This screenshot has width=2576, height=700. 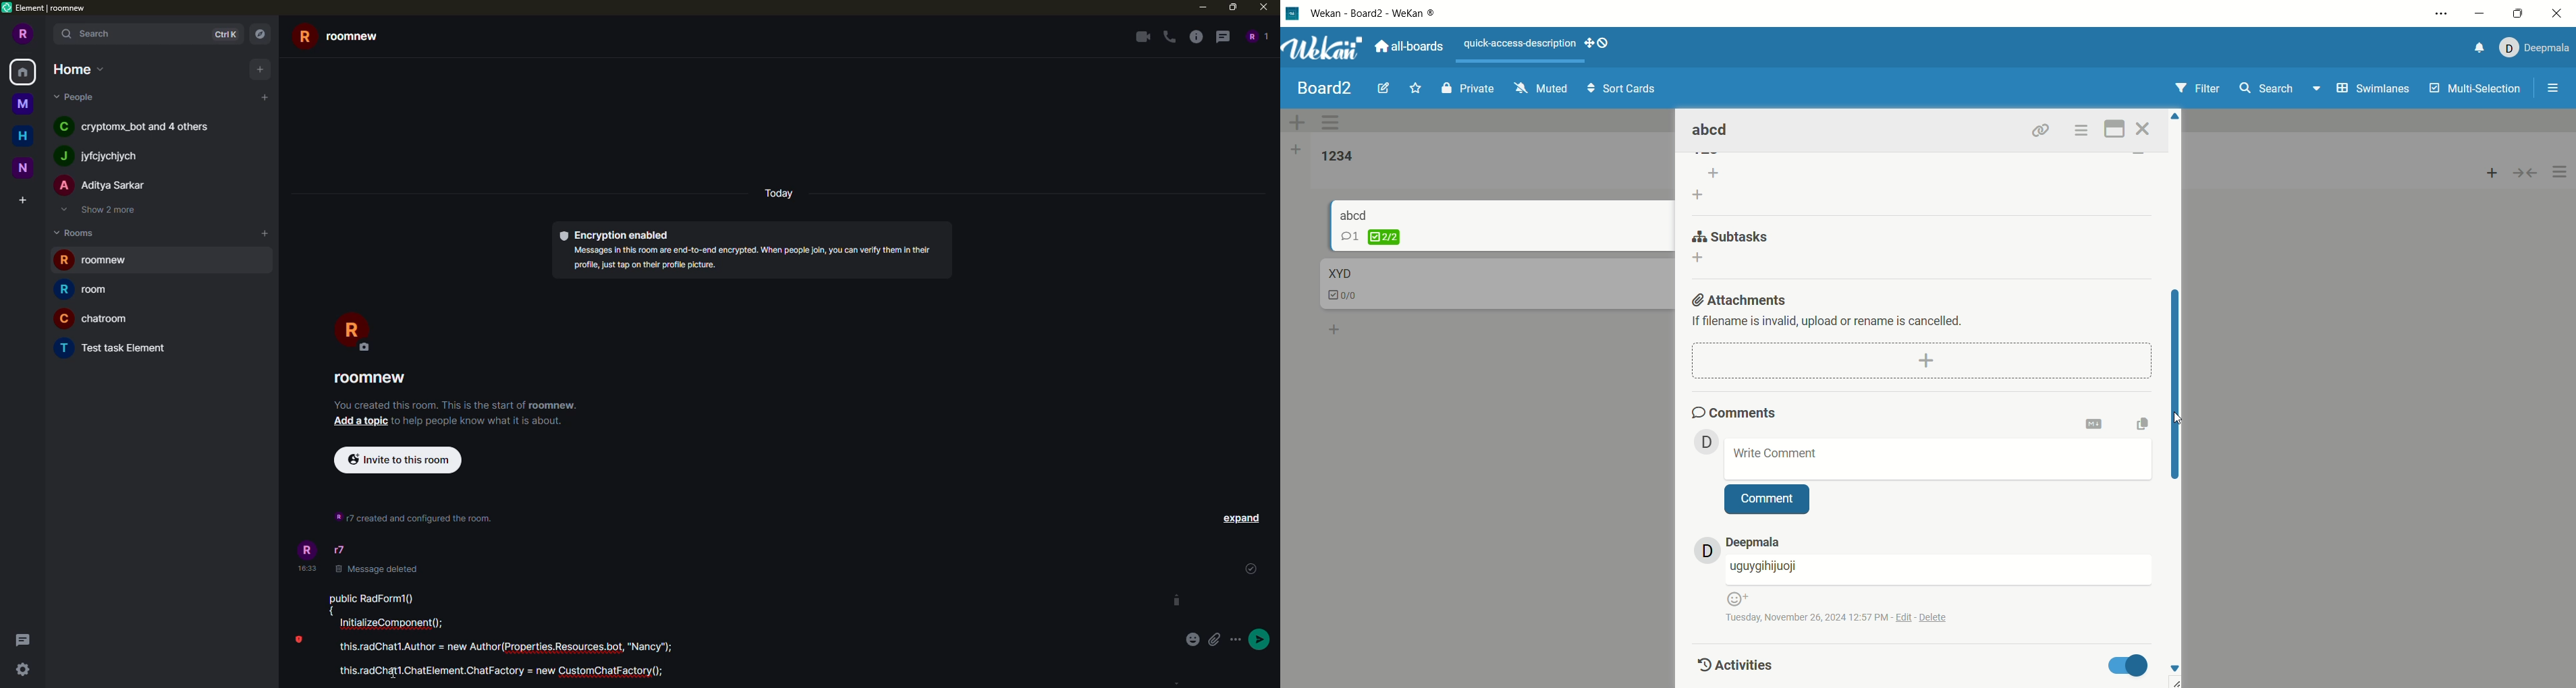 What do you see at coordinates (74, 233) in the screenshot?
I see `rooms` at bounding box center [74, 233].